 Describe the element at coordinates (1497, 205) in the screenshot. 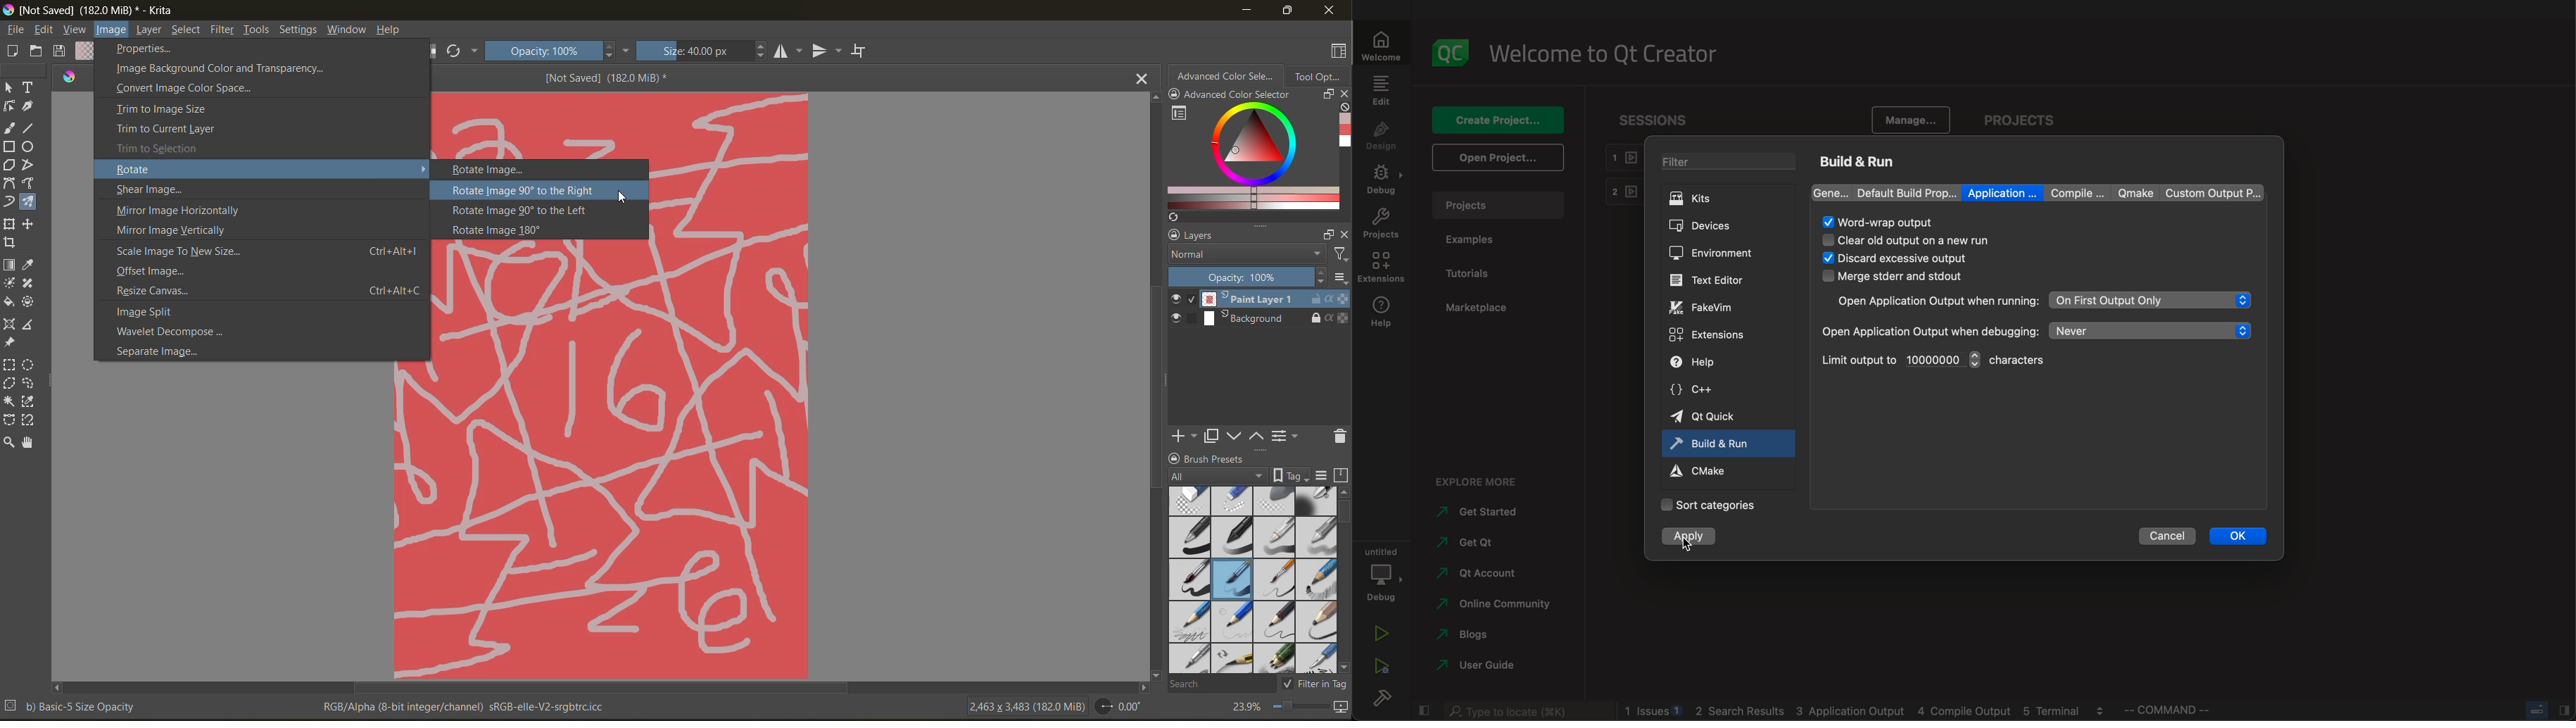

I see `projects` at that location.